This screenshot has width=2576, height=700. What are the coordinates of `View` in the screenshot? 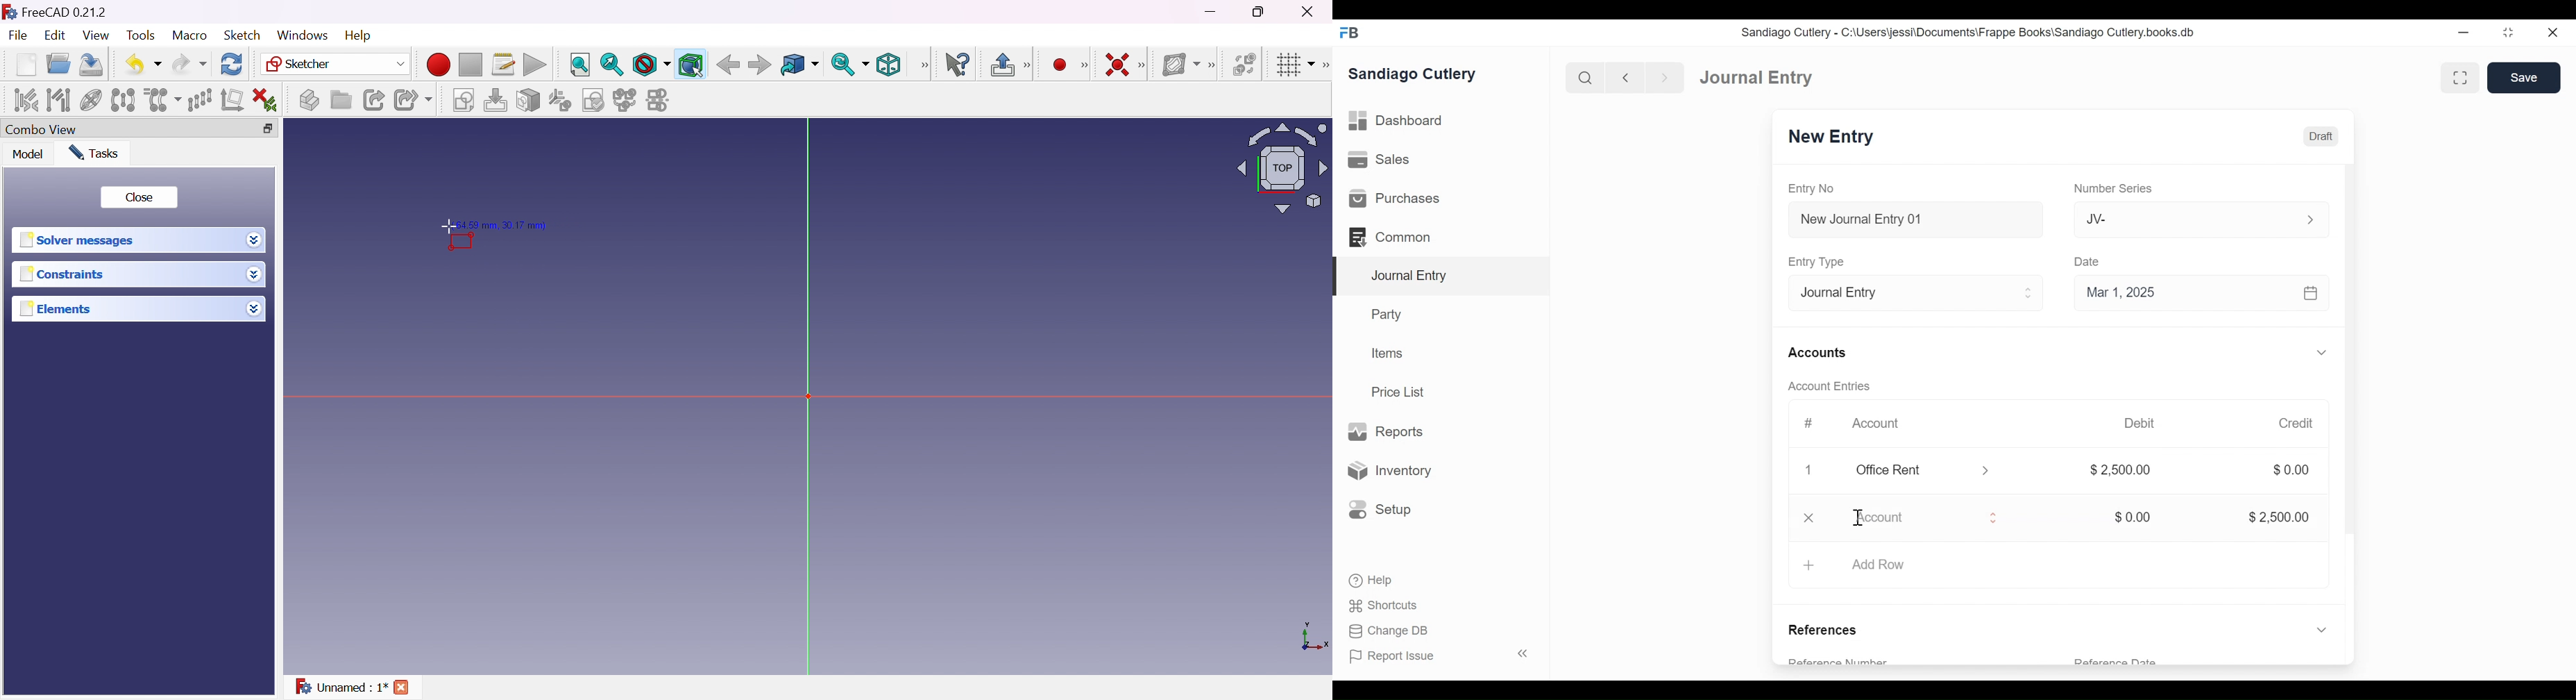 It's located at (96, 35).